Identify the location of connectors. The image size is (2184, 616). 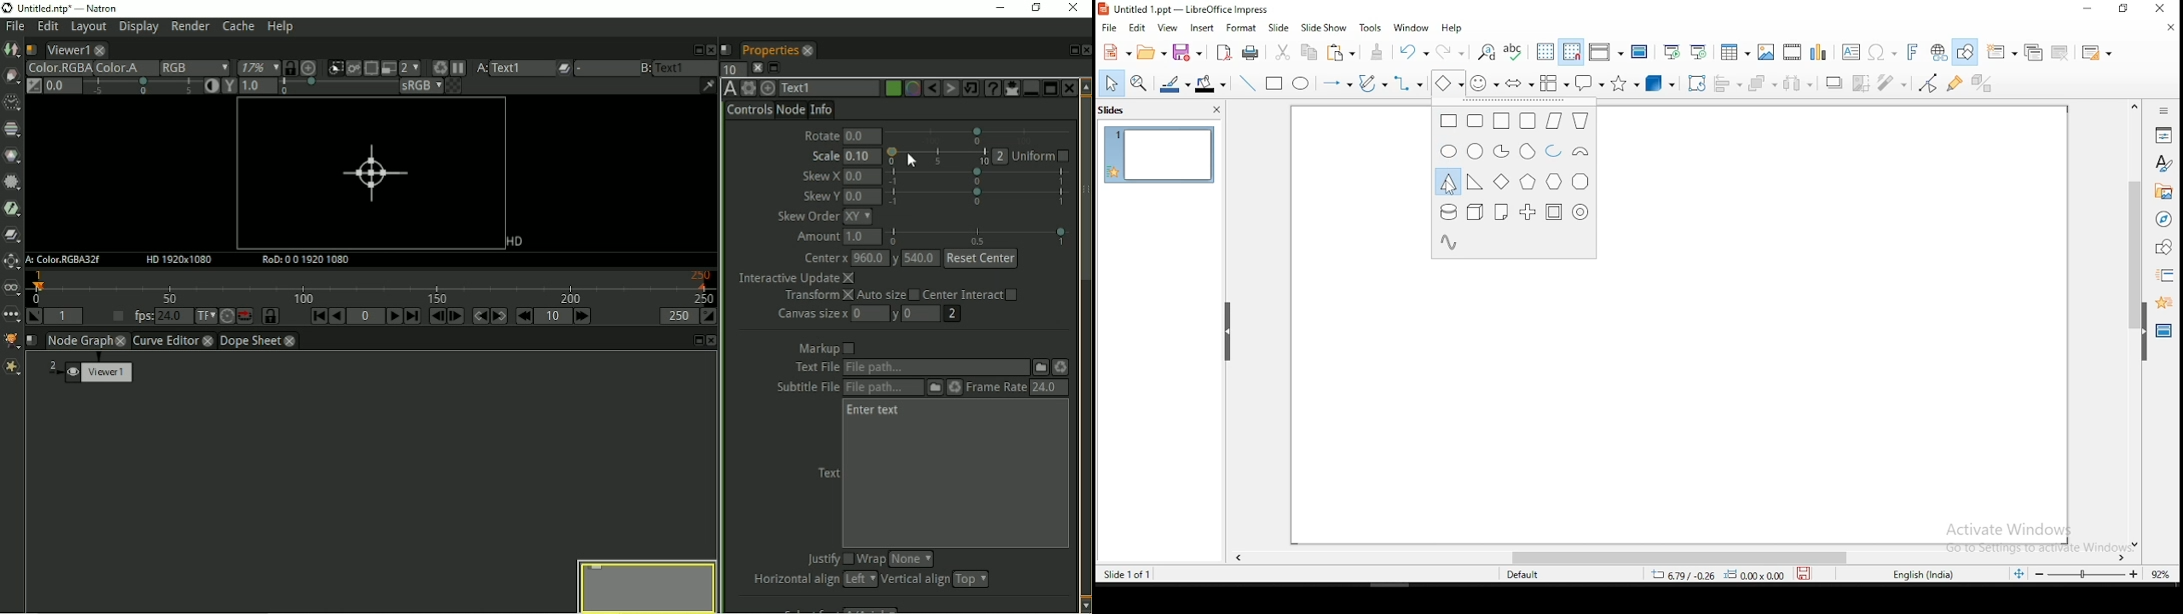
(1408, 84).